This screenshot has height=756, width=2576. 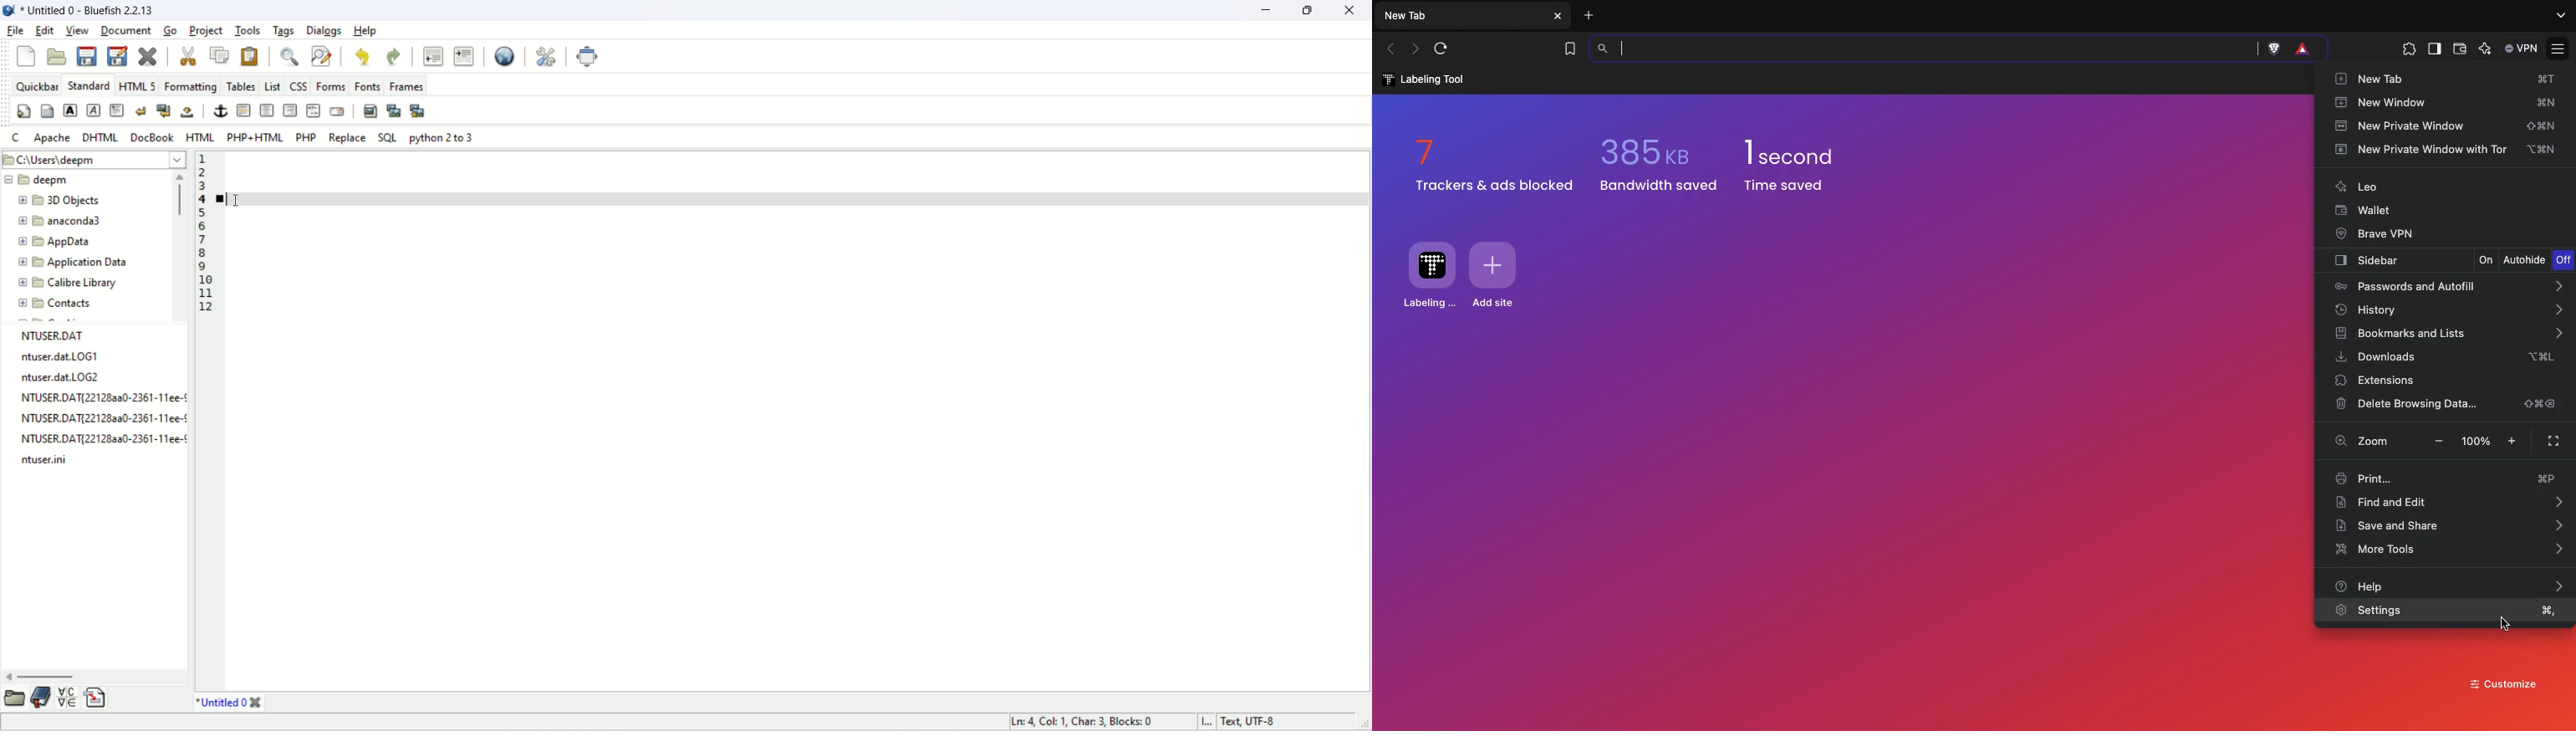 I want to click on customize and control brave, so click(x=2560, y=43).